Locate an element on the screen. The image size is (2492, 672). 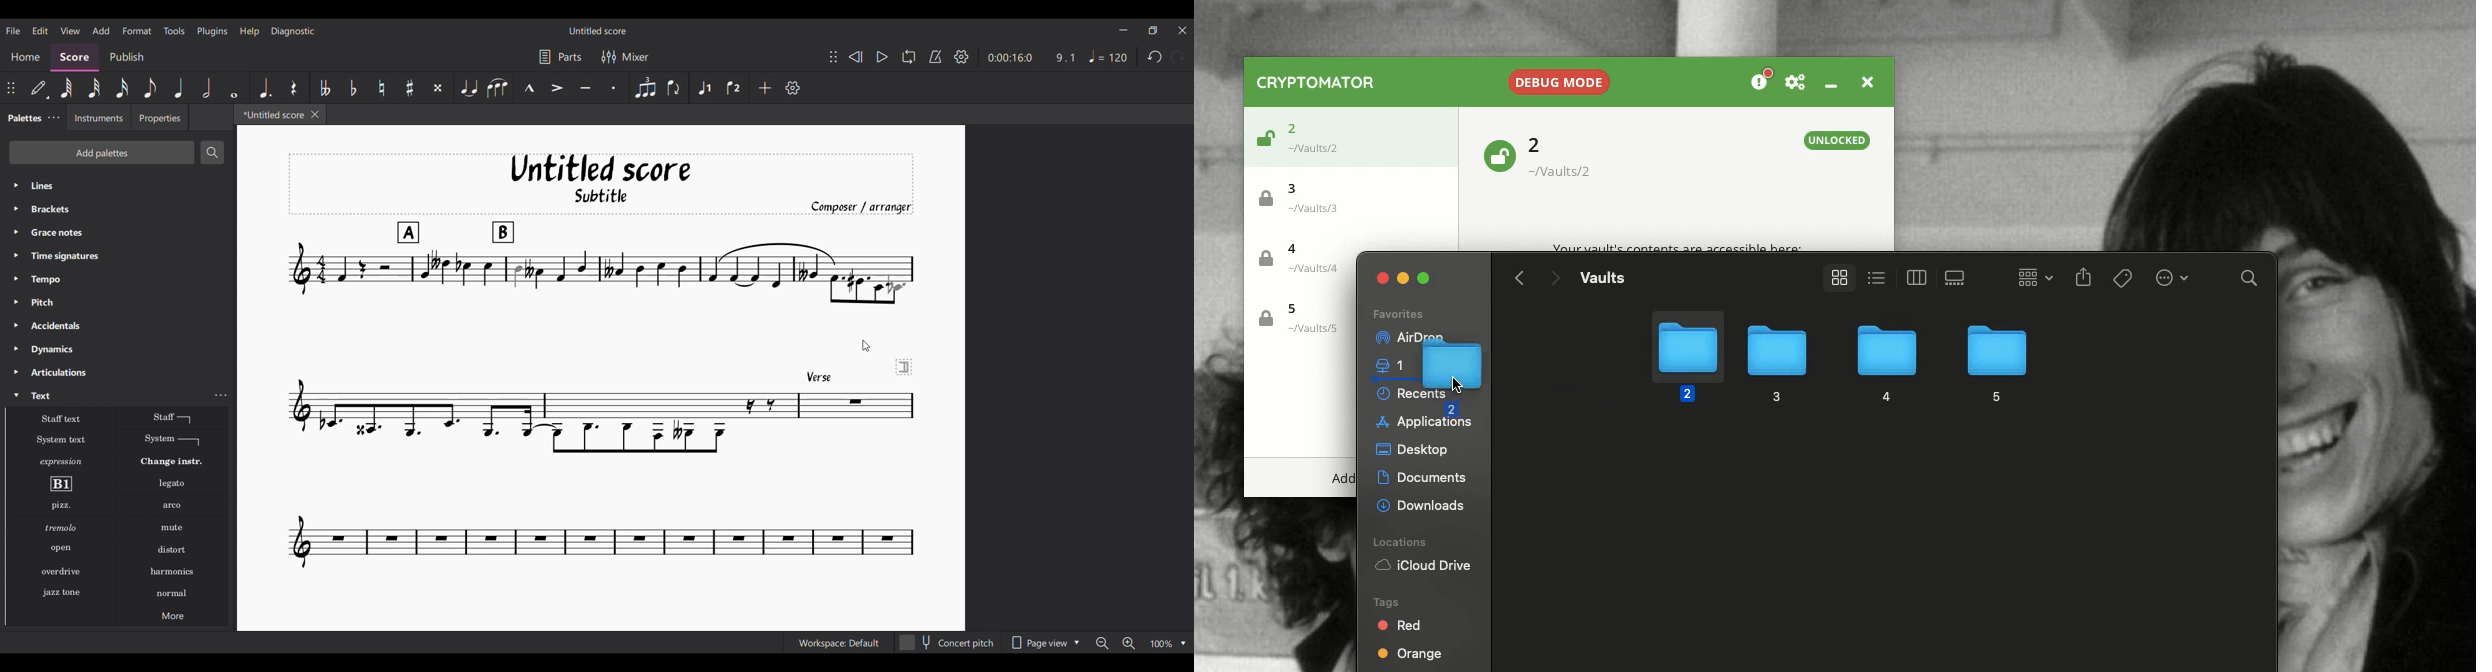
Toggle natural is located at coordinates (383, 88).